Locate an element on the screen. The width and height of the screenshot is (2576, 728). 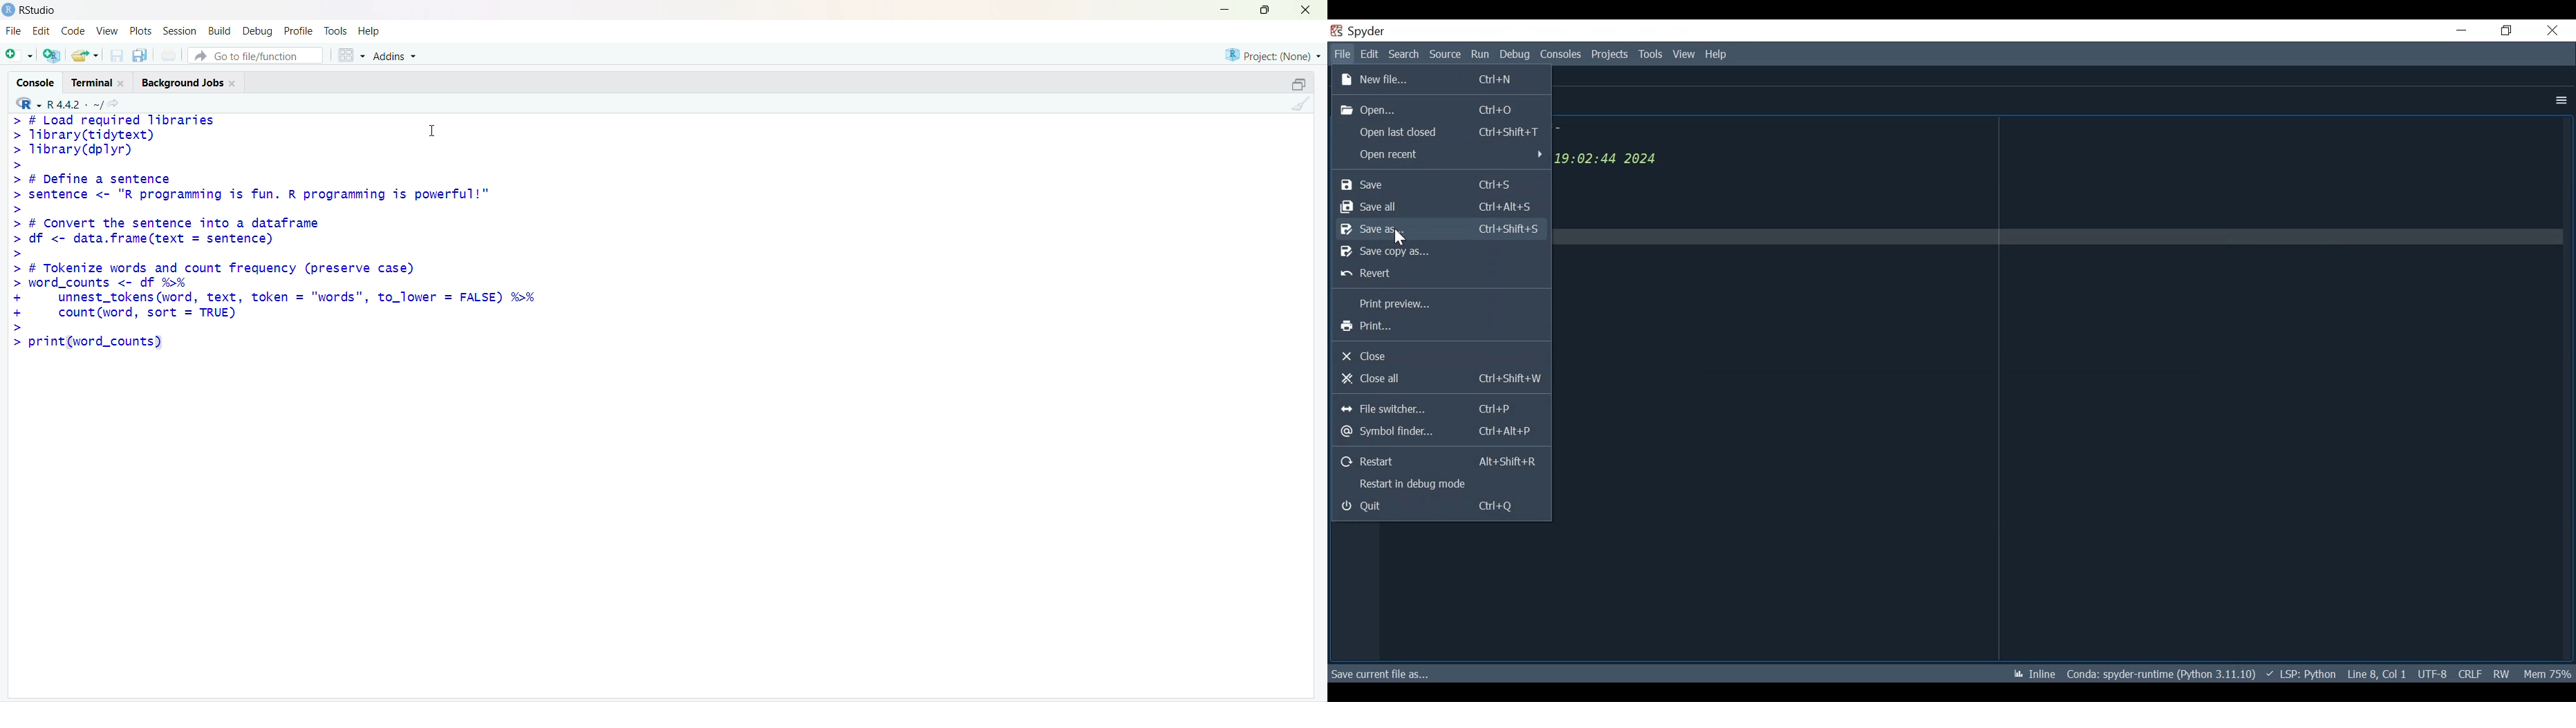
File EQL Status is located at coordinates (2470, 674).